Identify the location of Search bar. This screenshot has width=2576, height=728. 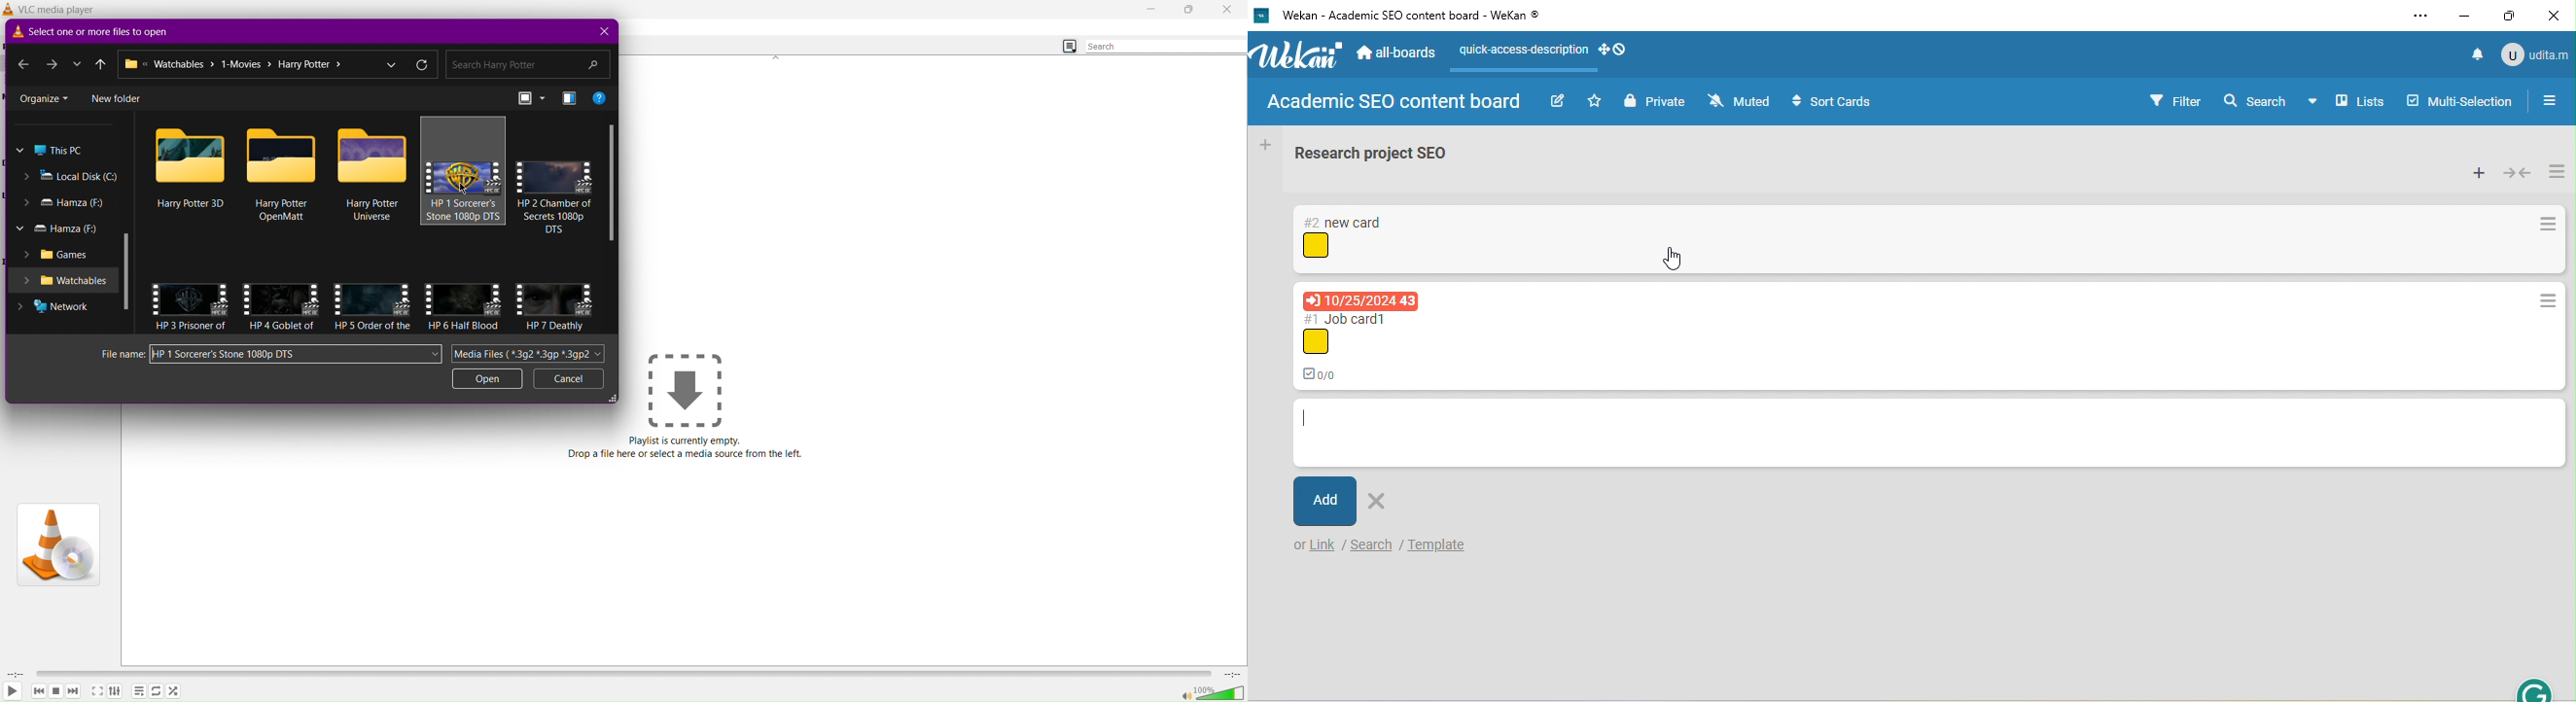
(1166, 46).